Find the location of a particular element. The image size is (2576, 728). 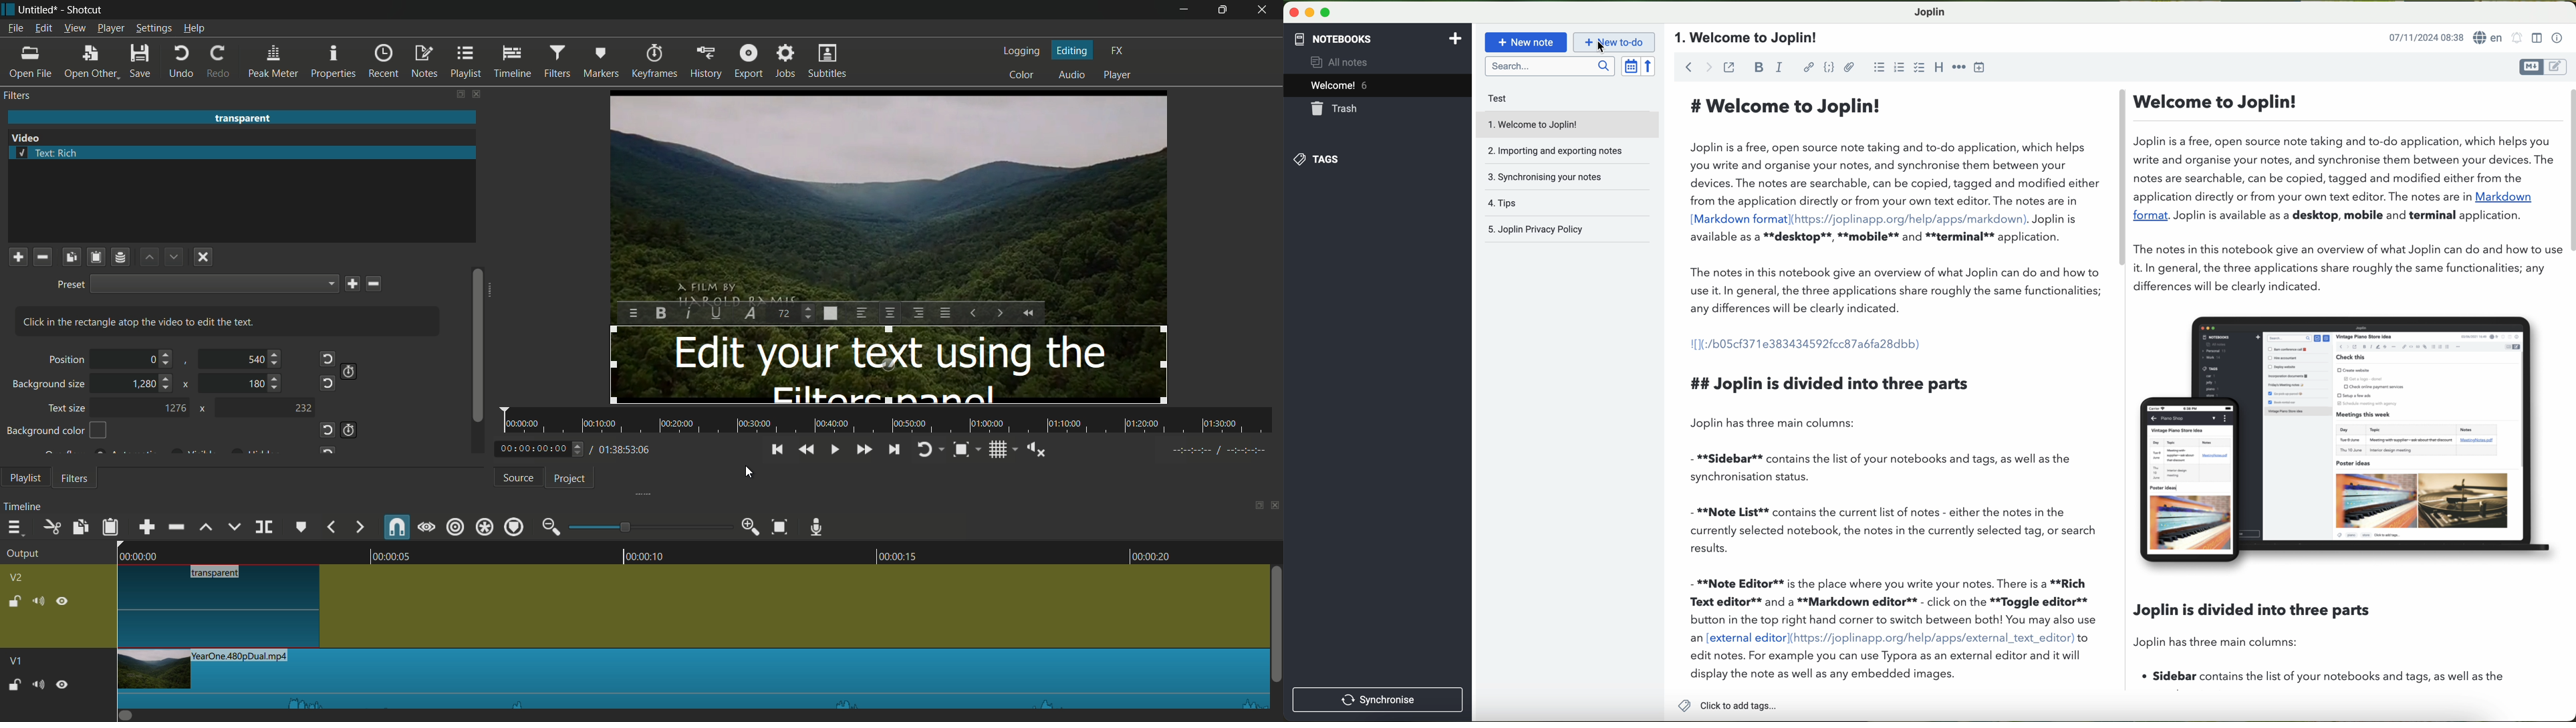

Joplin is located at coordinates (1930, 13).